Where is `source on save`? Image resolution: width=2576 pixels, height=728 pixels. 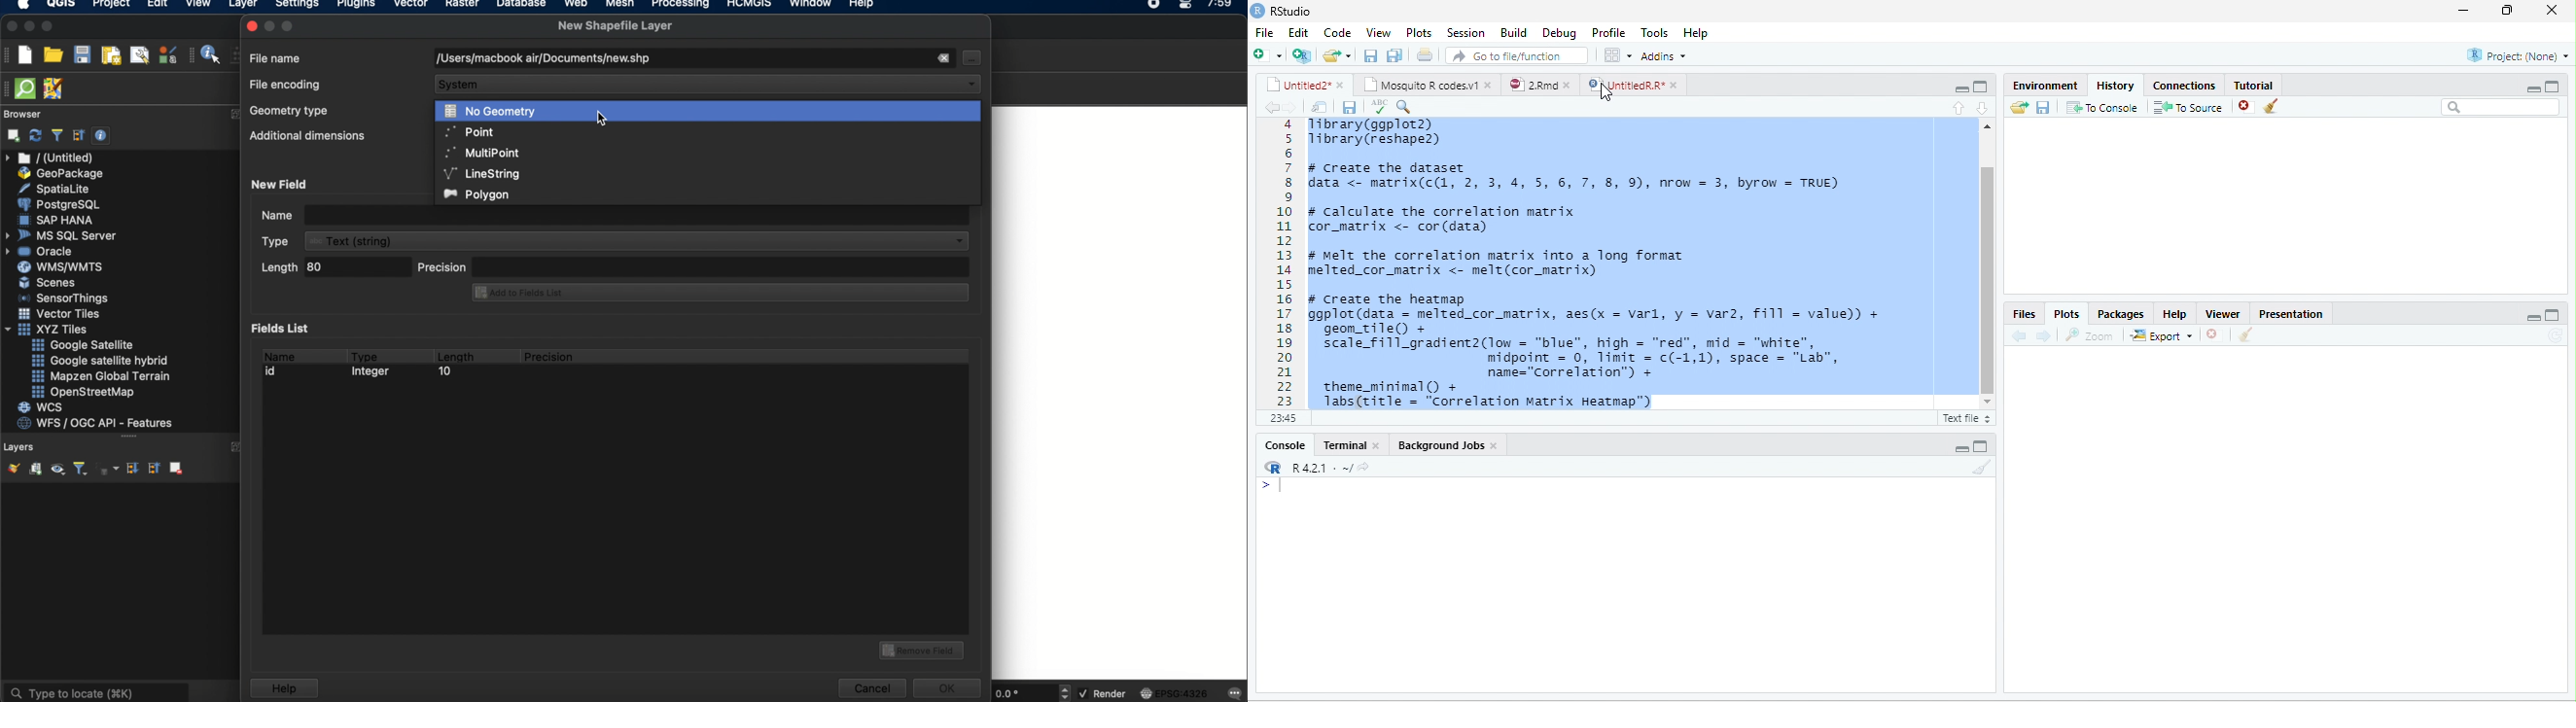
source on save is located at coordinates (1412, 106).